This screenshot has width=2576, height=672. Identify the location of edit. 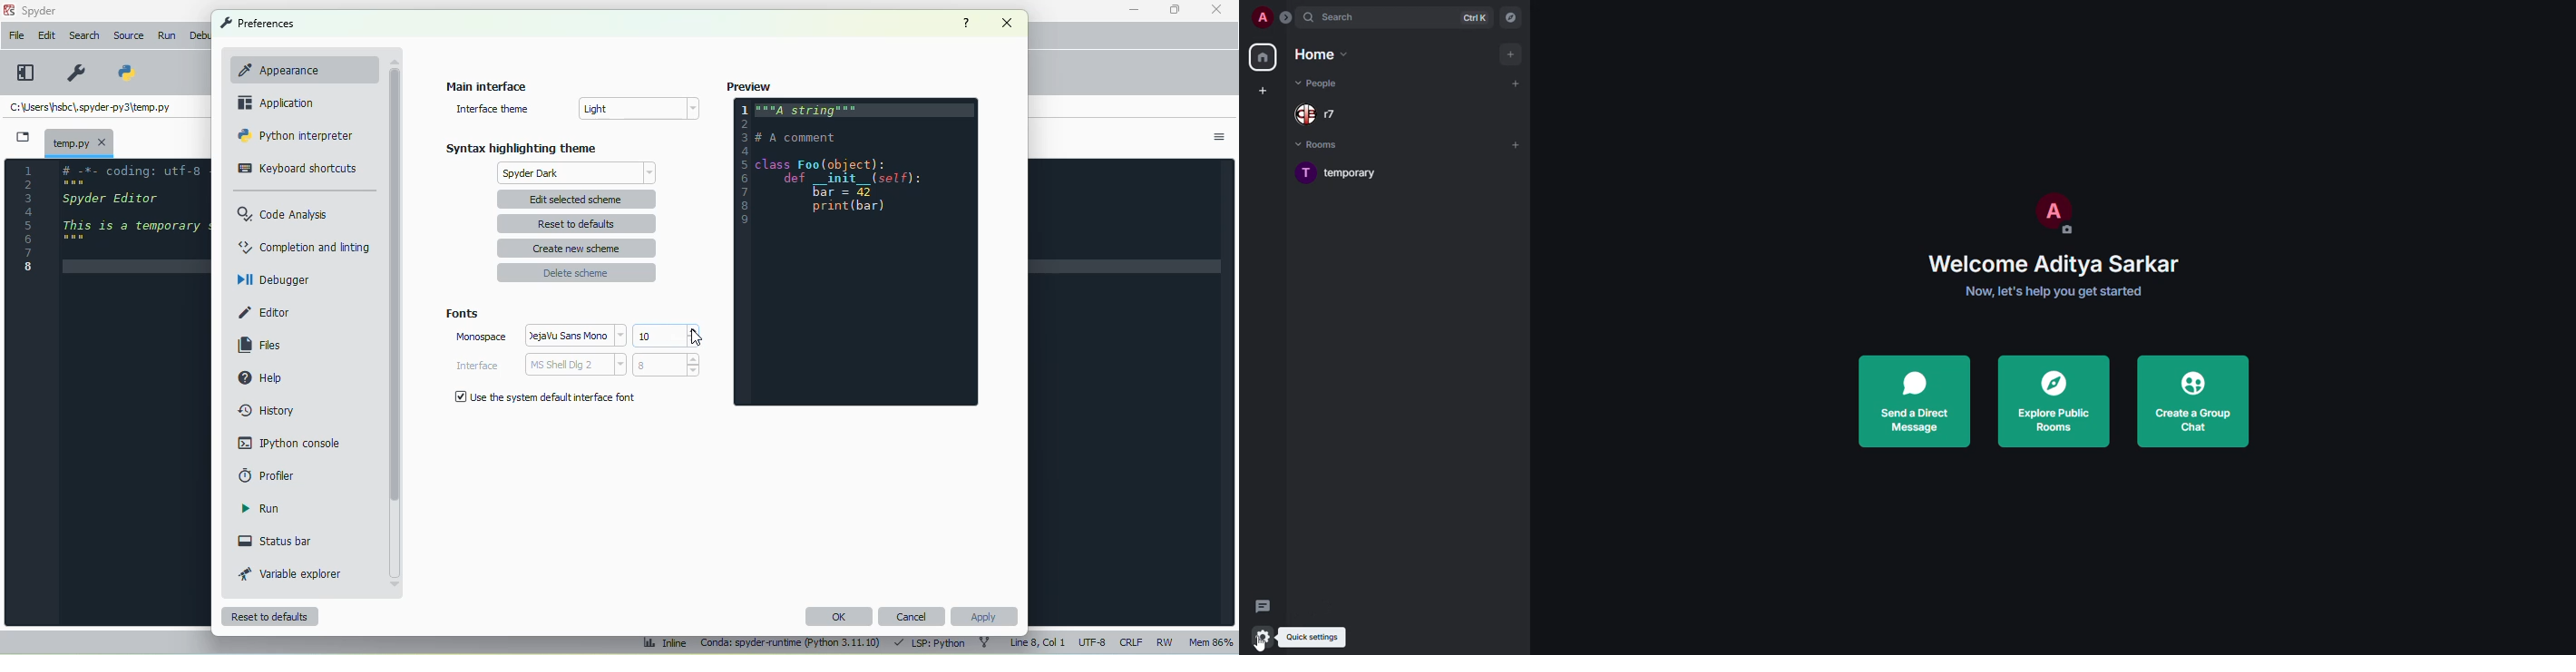
(48, 35).